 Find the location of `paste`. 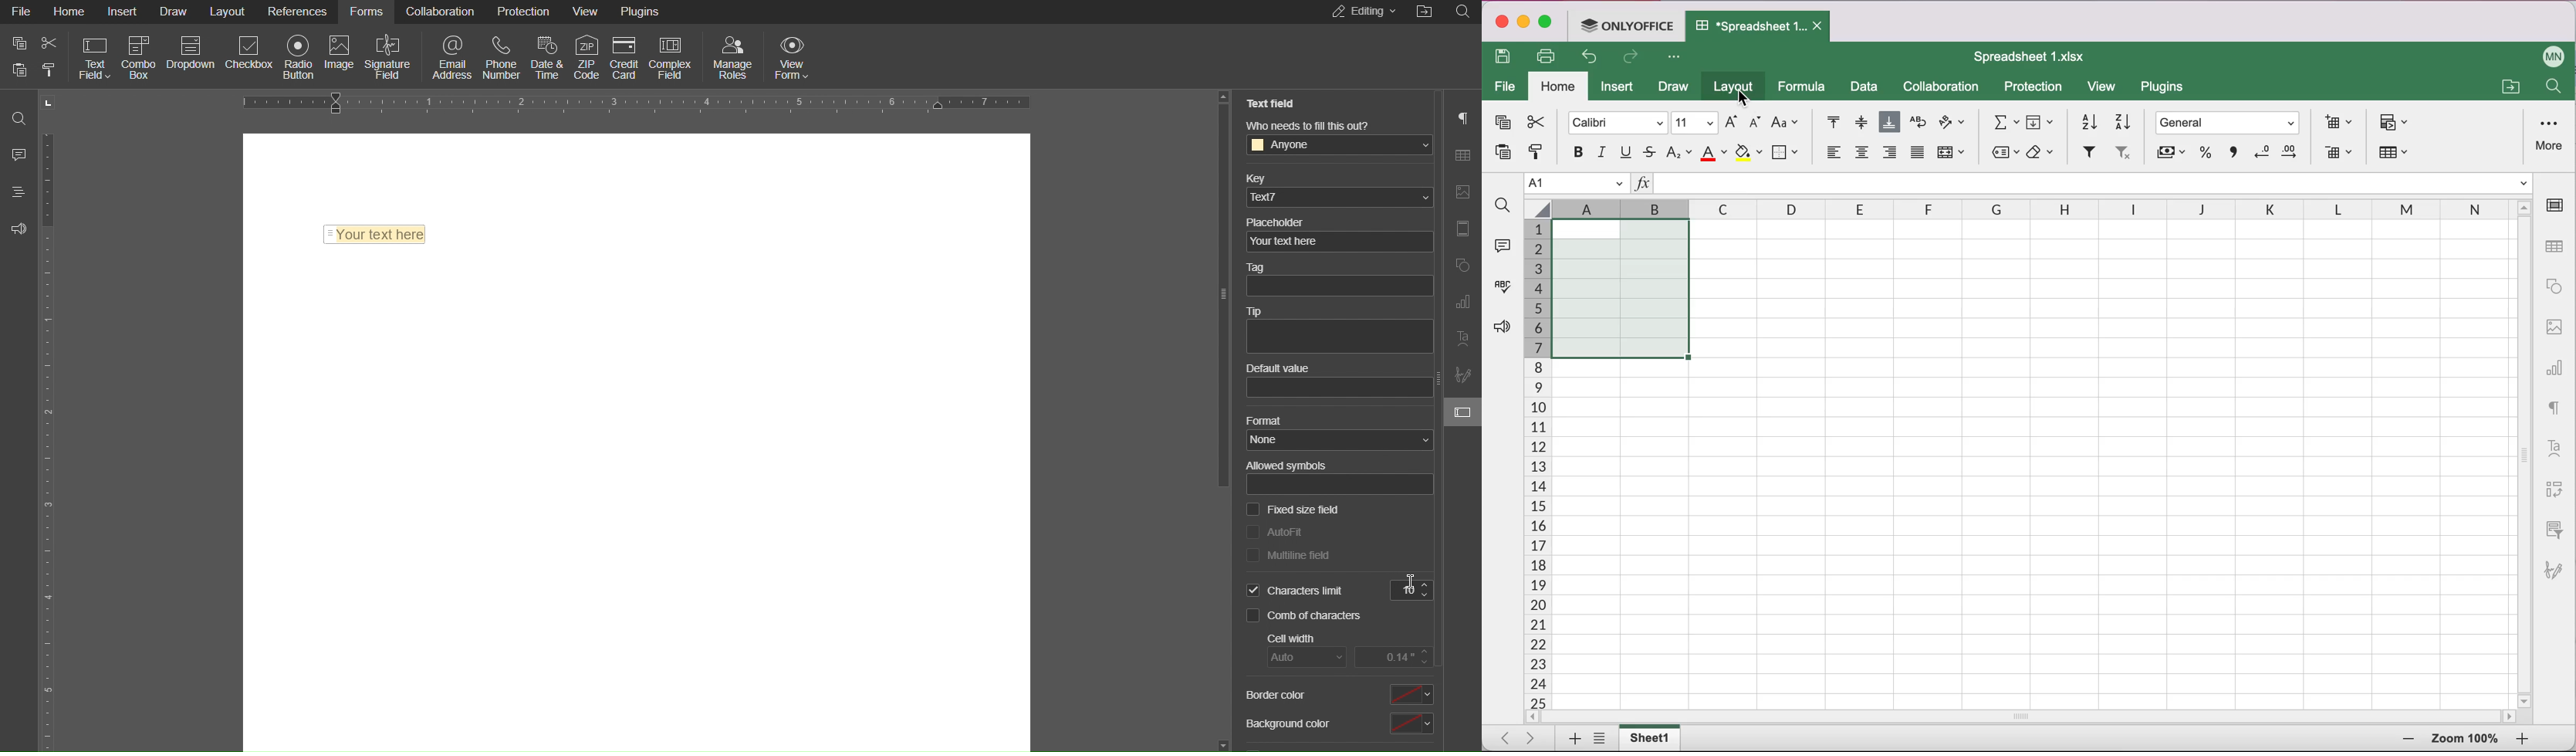

paste is located at coordinates (49, 71).